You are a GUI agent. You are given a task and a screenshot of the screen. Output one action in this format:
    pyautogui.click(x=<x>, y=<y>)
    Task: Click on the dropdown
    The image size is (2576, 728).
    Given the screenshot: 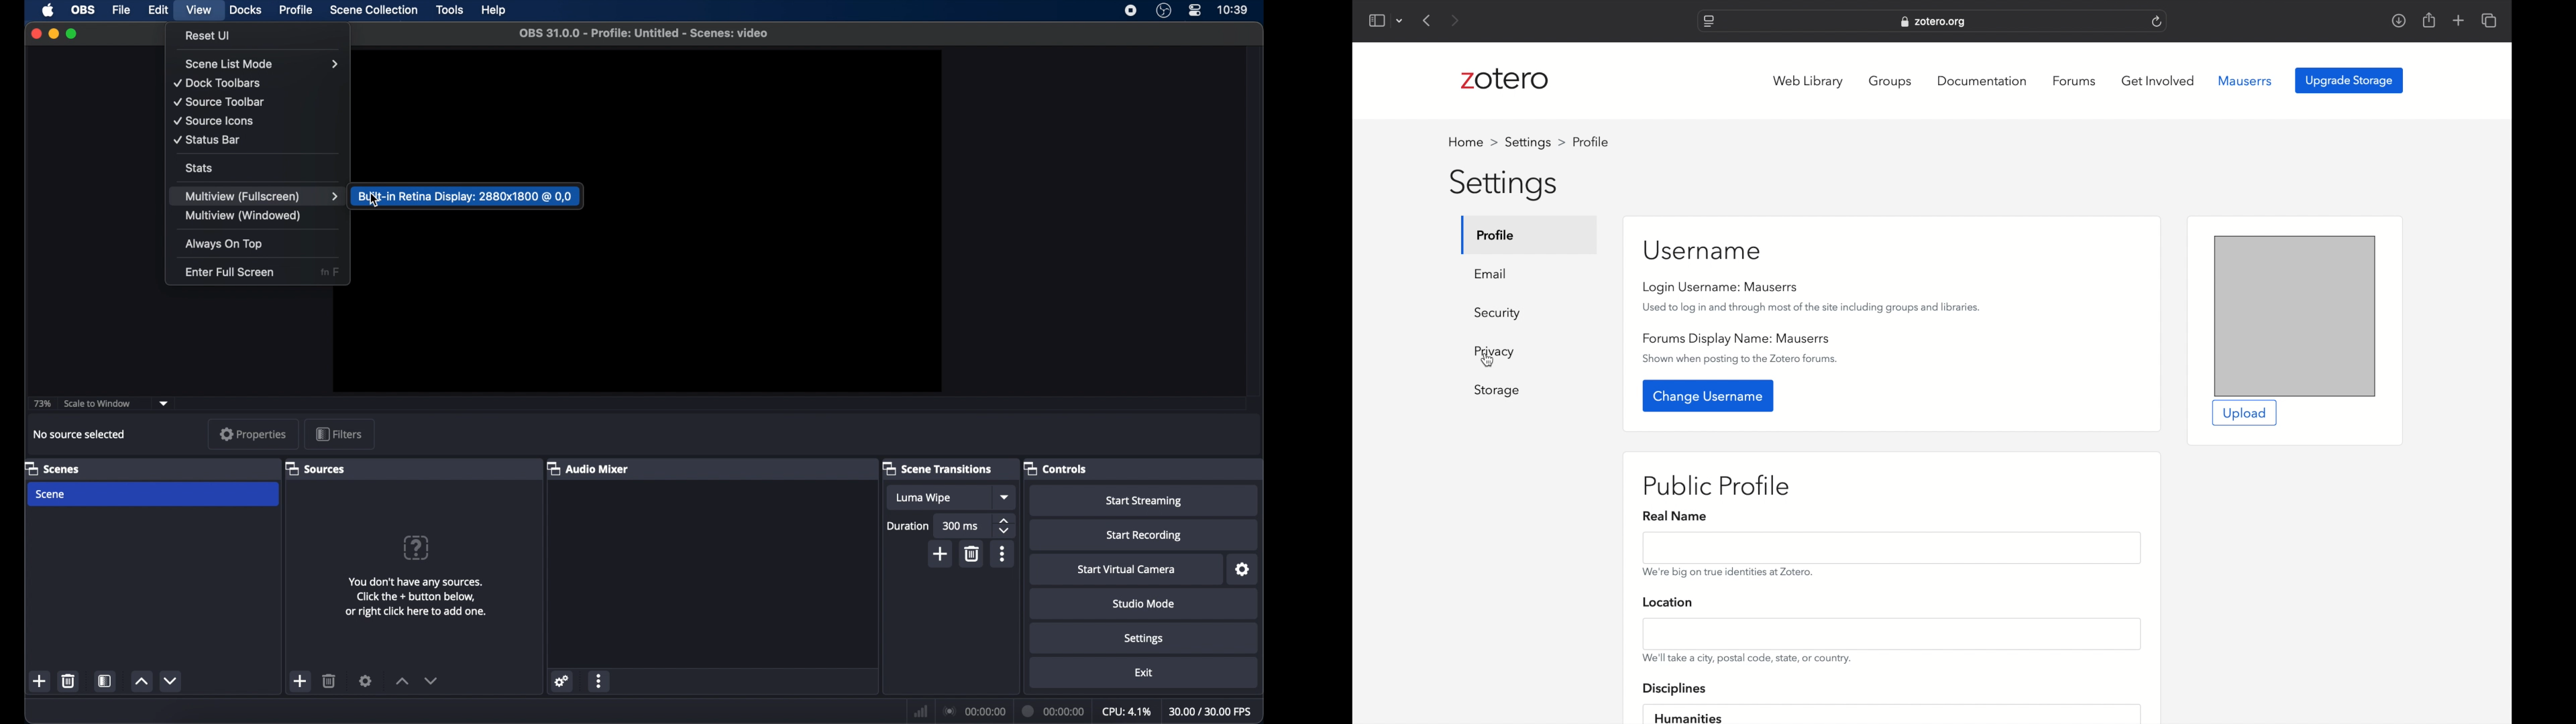 What is the action you would take?
    pyautogui.click(x=164, y=402)
    